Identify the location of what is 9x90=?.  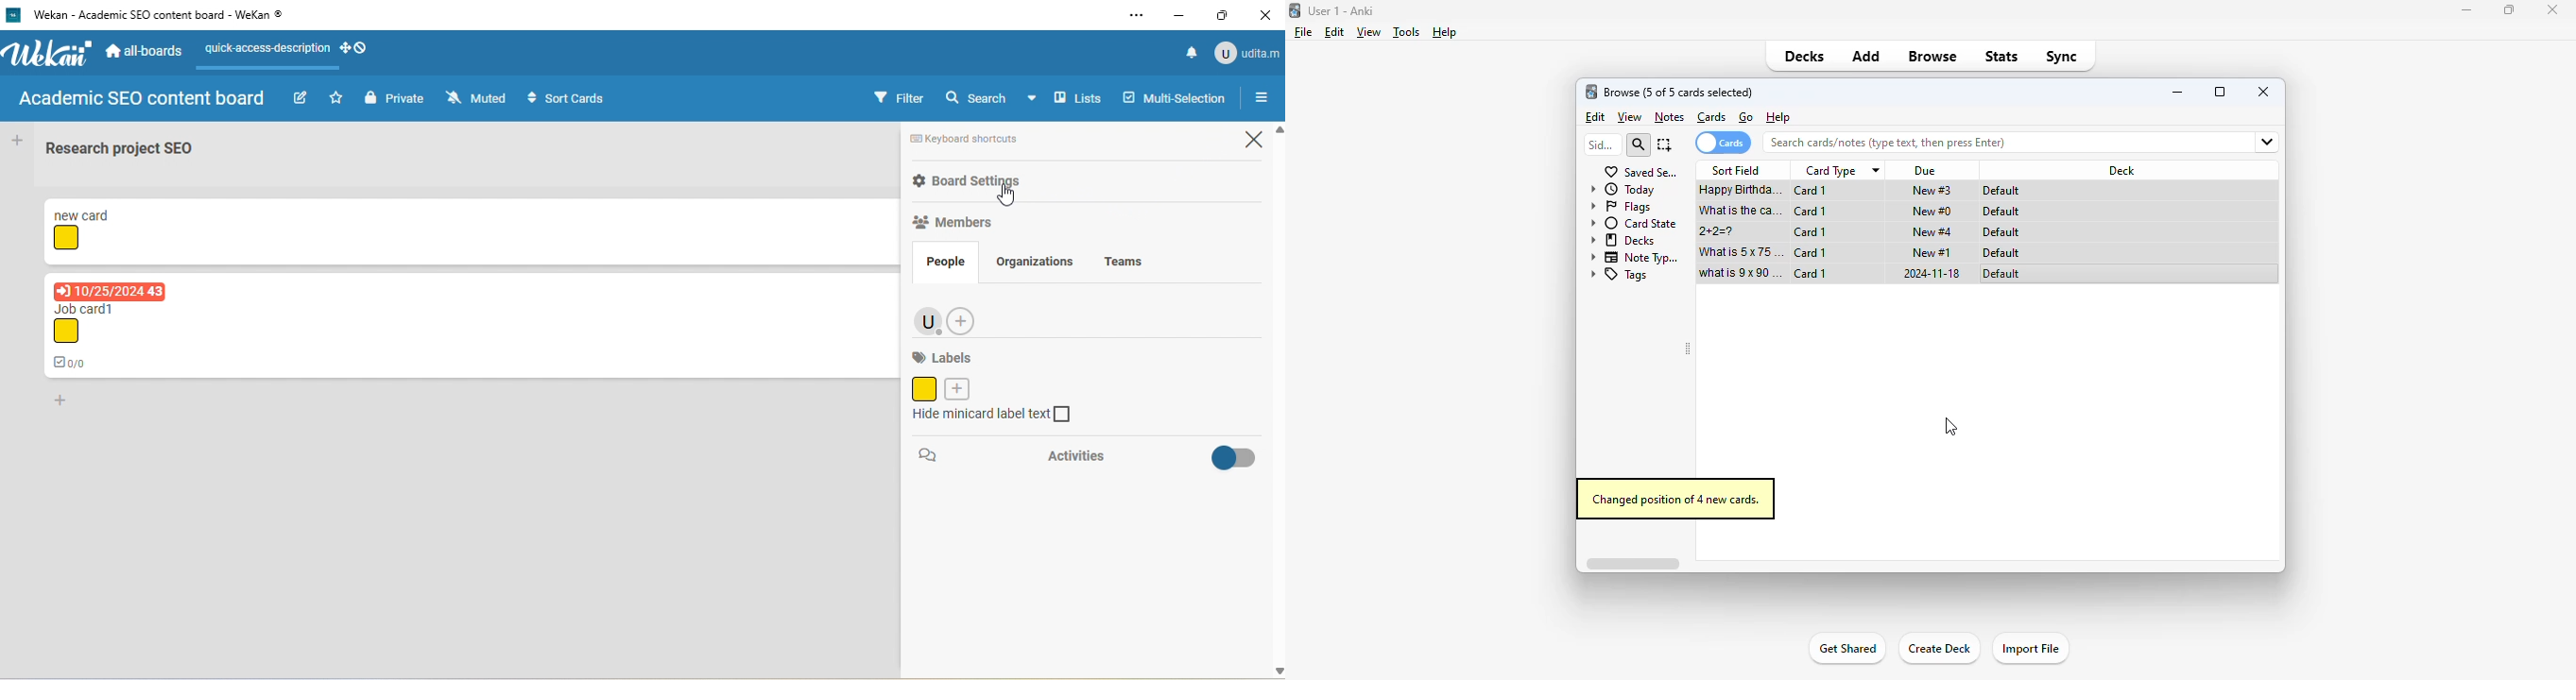
(1741, 273).